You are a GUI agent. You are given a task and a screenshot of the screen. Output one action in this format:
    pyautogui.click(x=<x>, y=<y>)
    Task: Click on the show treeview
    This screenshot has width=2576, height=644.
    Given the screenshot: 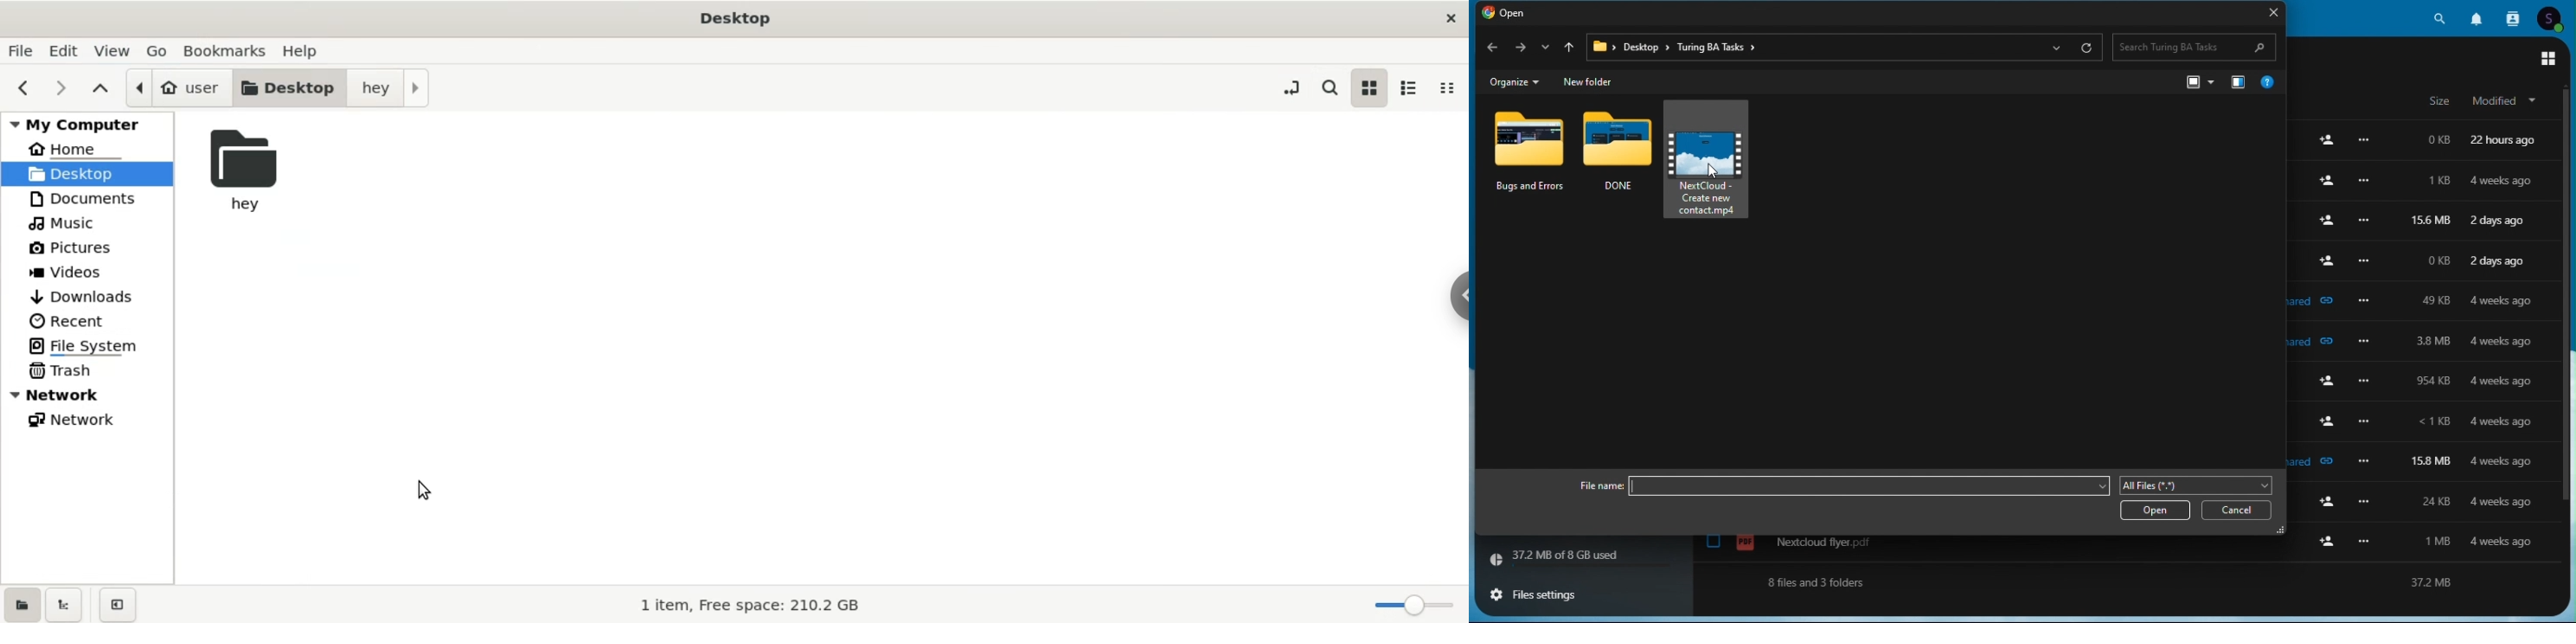 What is the action you would take?
    pyautogui.click(x=63, y=603)
    